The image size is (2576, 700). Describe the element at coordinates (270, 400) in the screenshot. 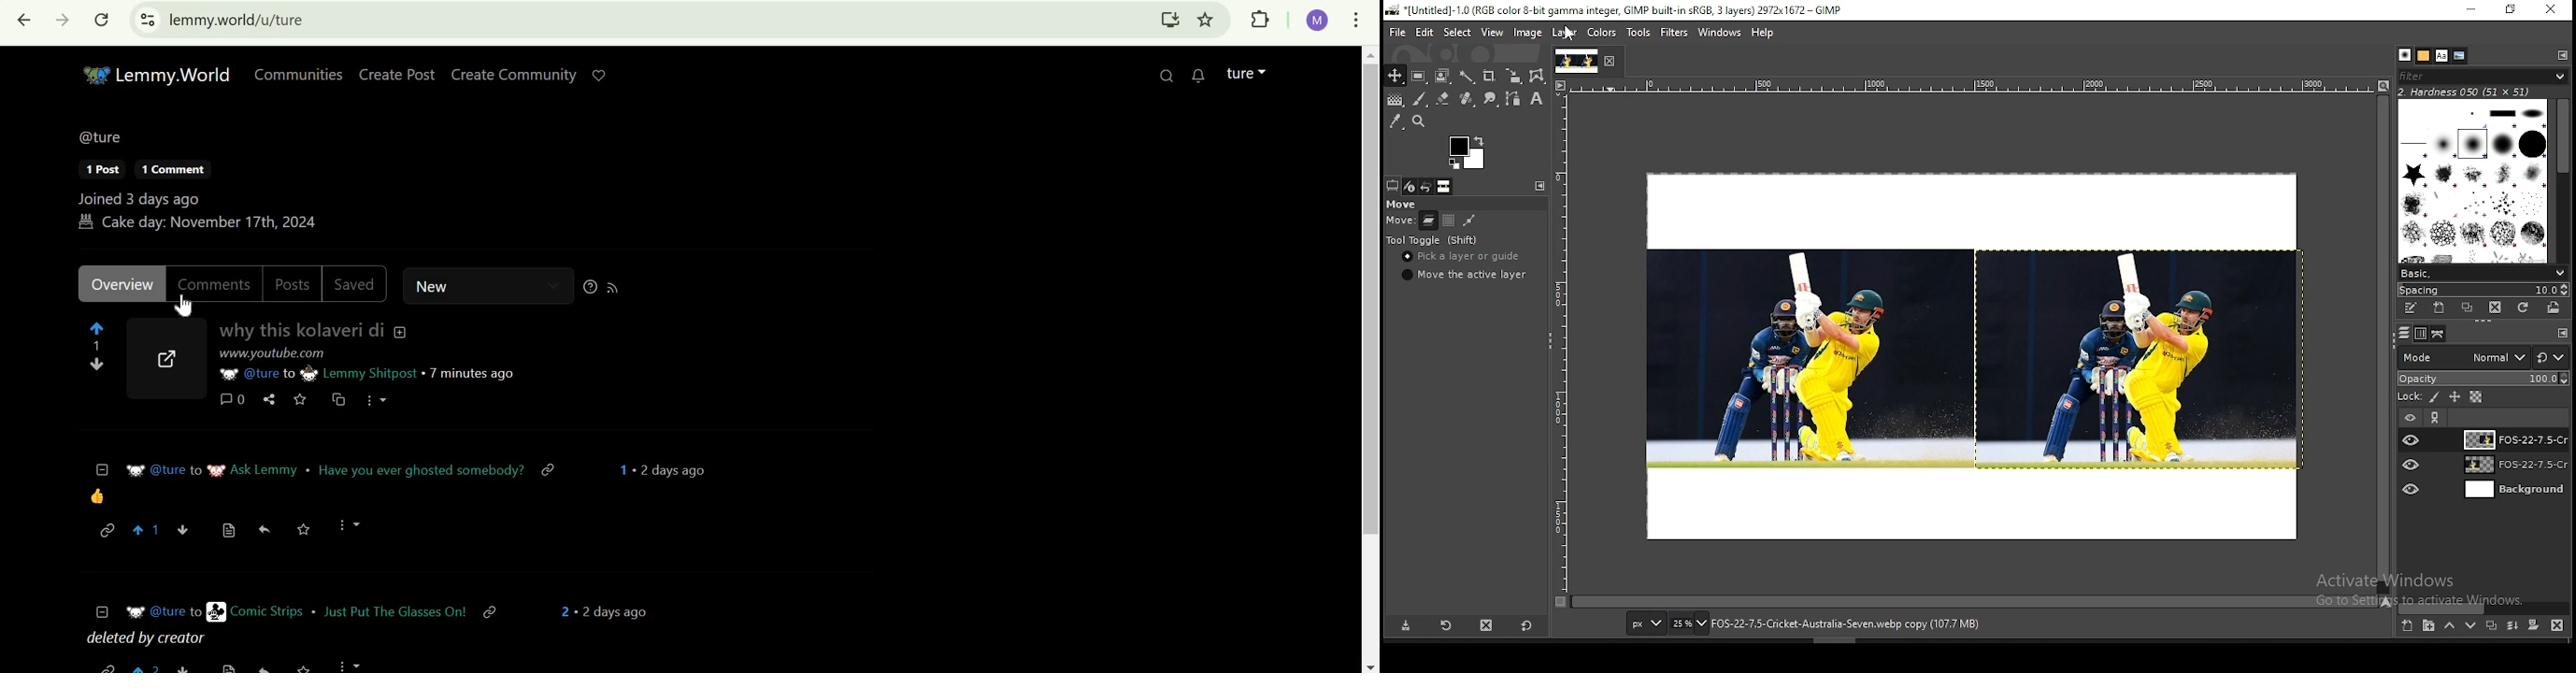

I see `share` at that location.